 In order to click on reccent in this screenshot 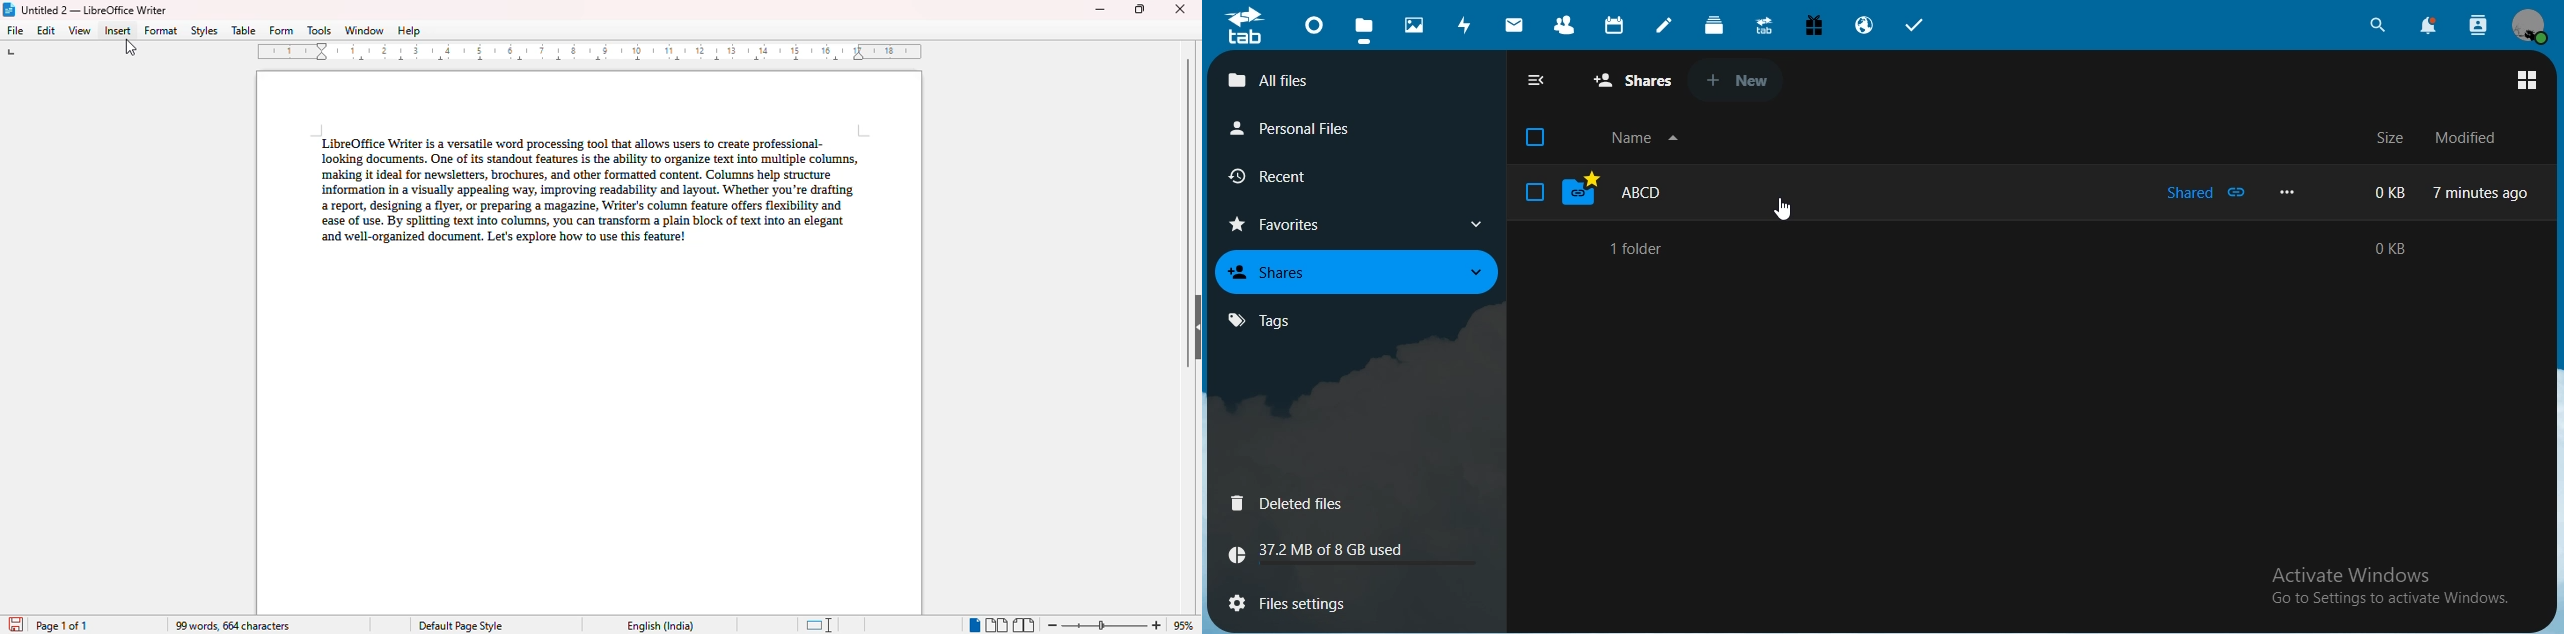, I will do `click(1292, 179)`.